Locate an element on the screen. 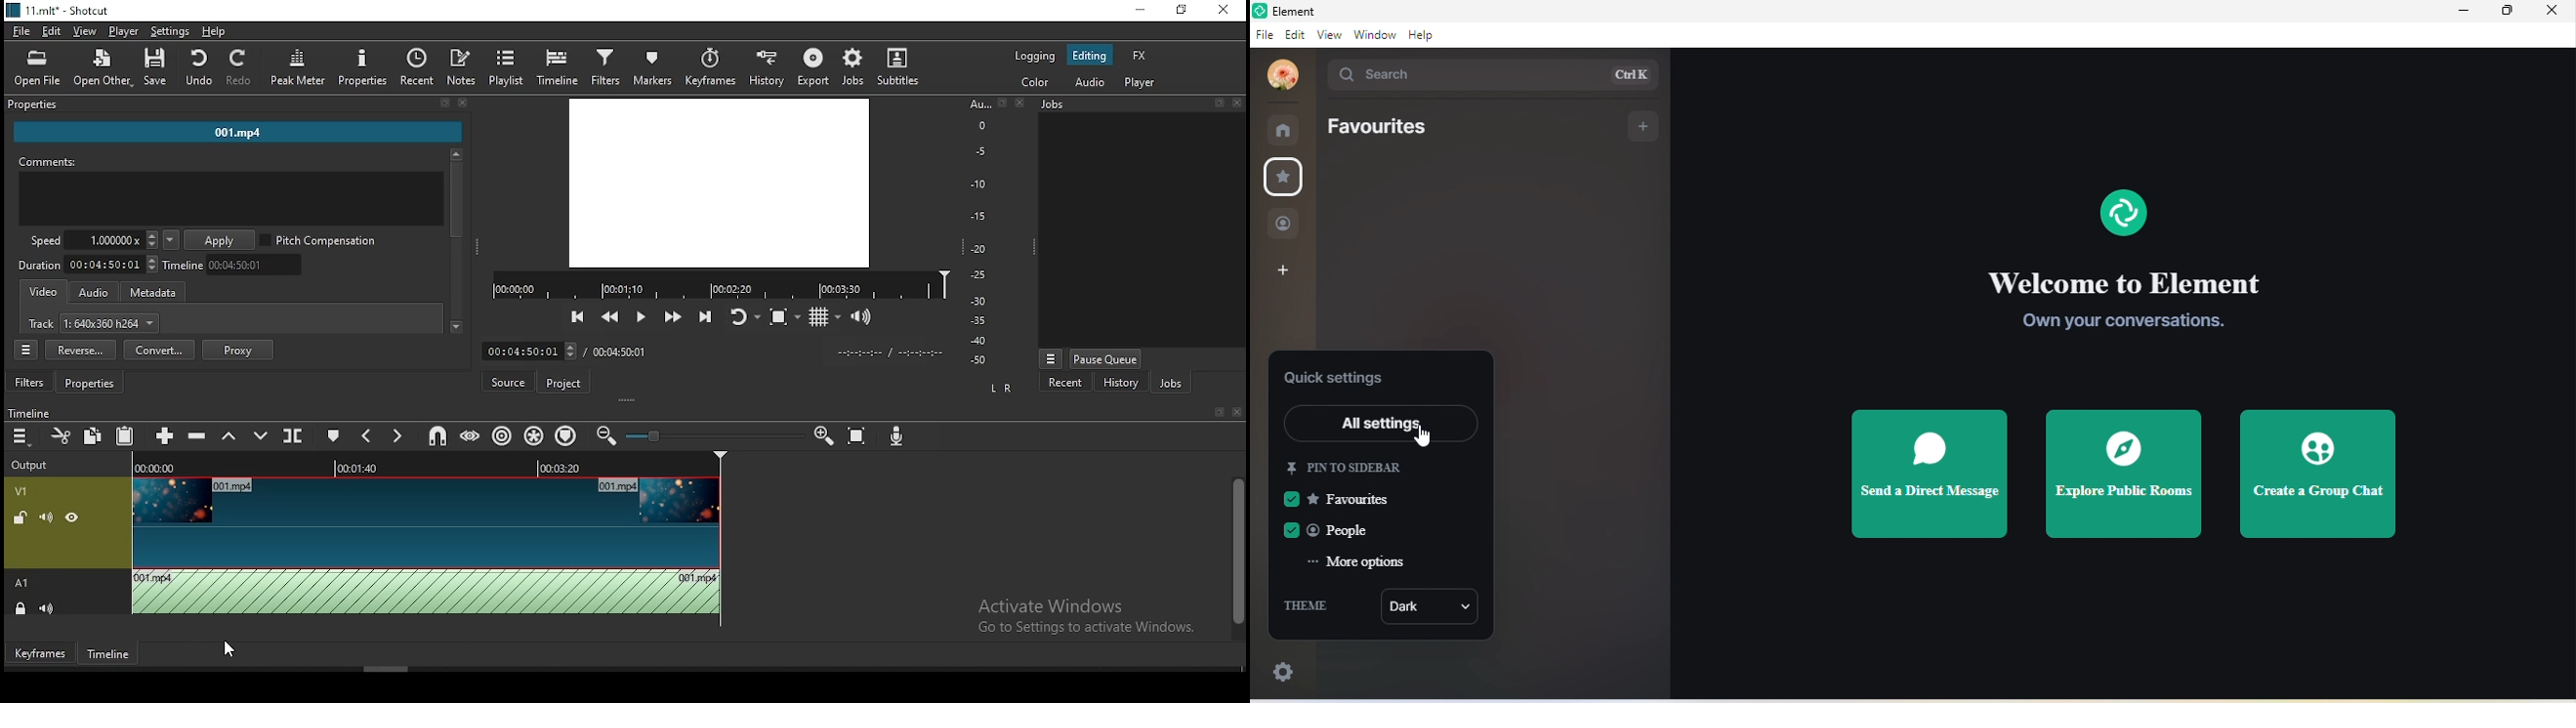 This screenshot has height=728, width=2576. filters is located at coordinates (607, 66).